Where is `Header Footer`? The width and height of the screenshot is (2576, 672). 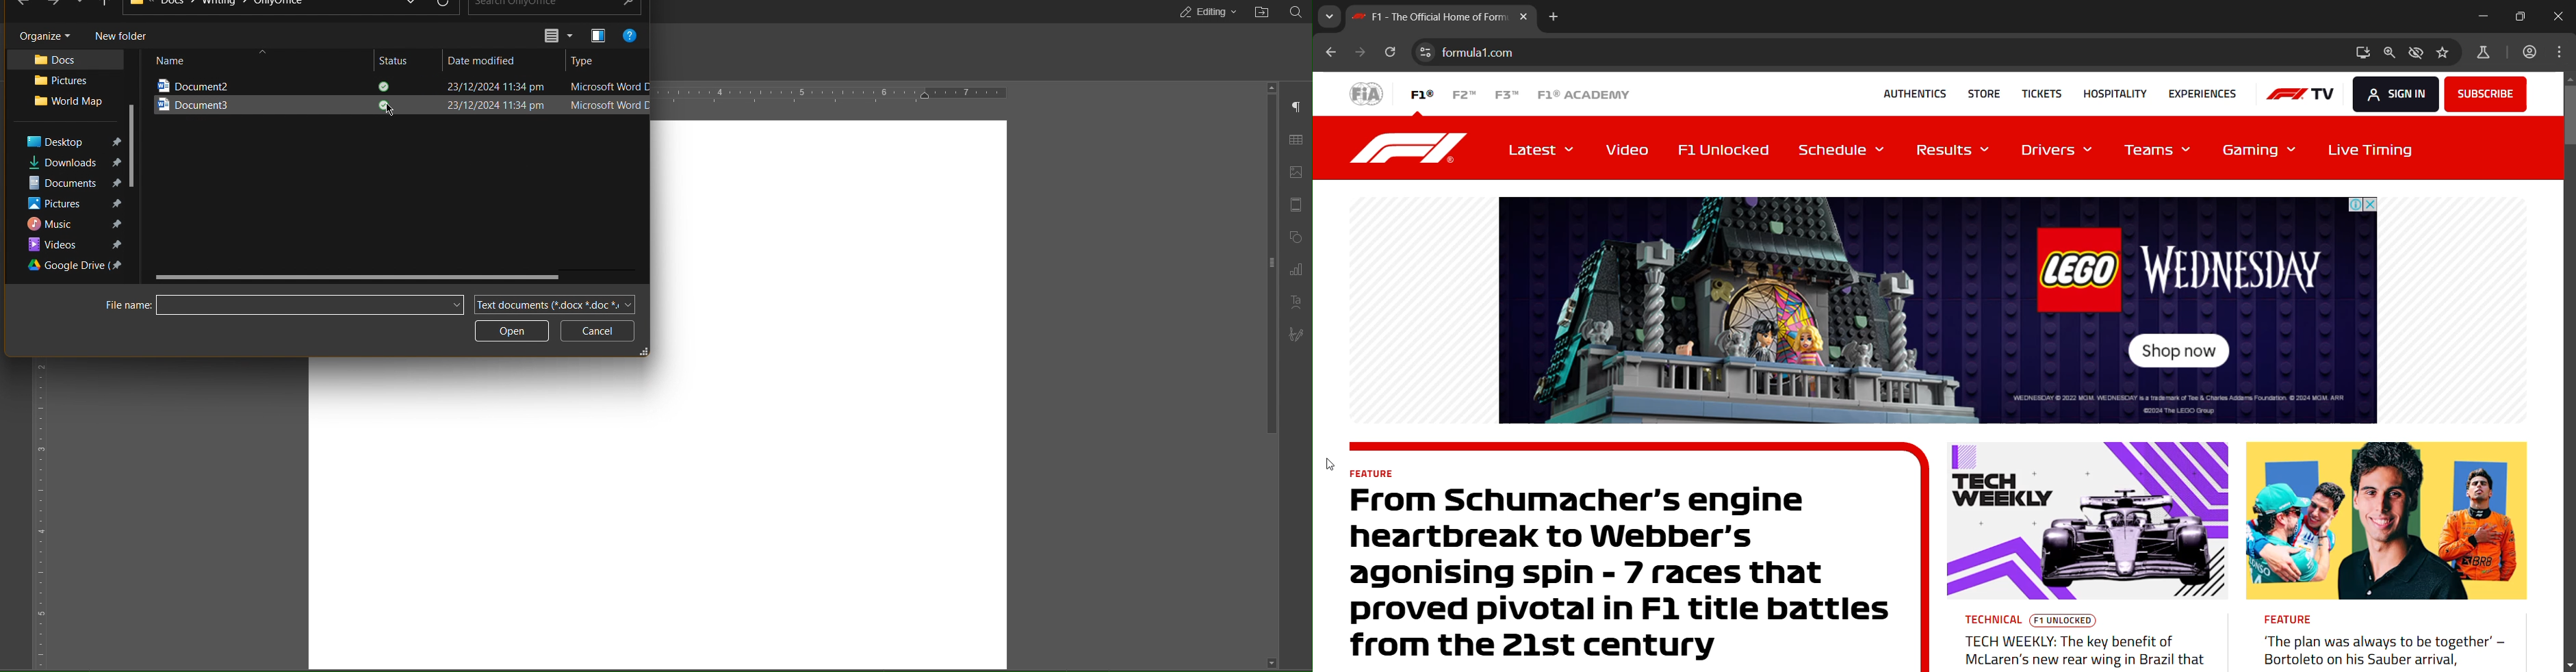
Header Footer is located at coordinates (1298, 205).